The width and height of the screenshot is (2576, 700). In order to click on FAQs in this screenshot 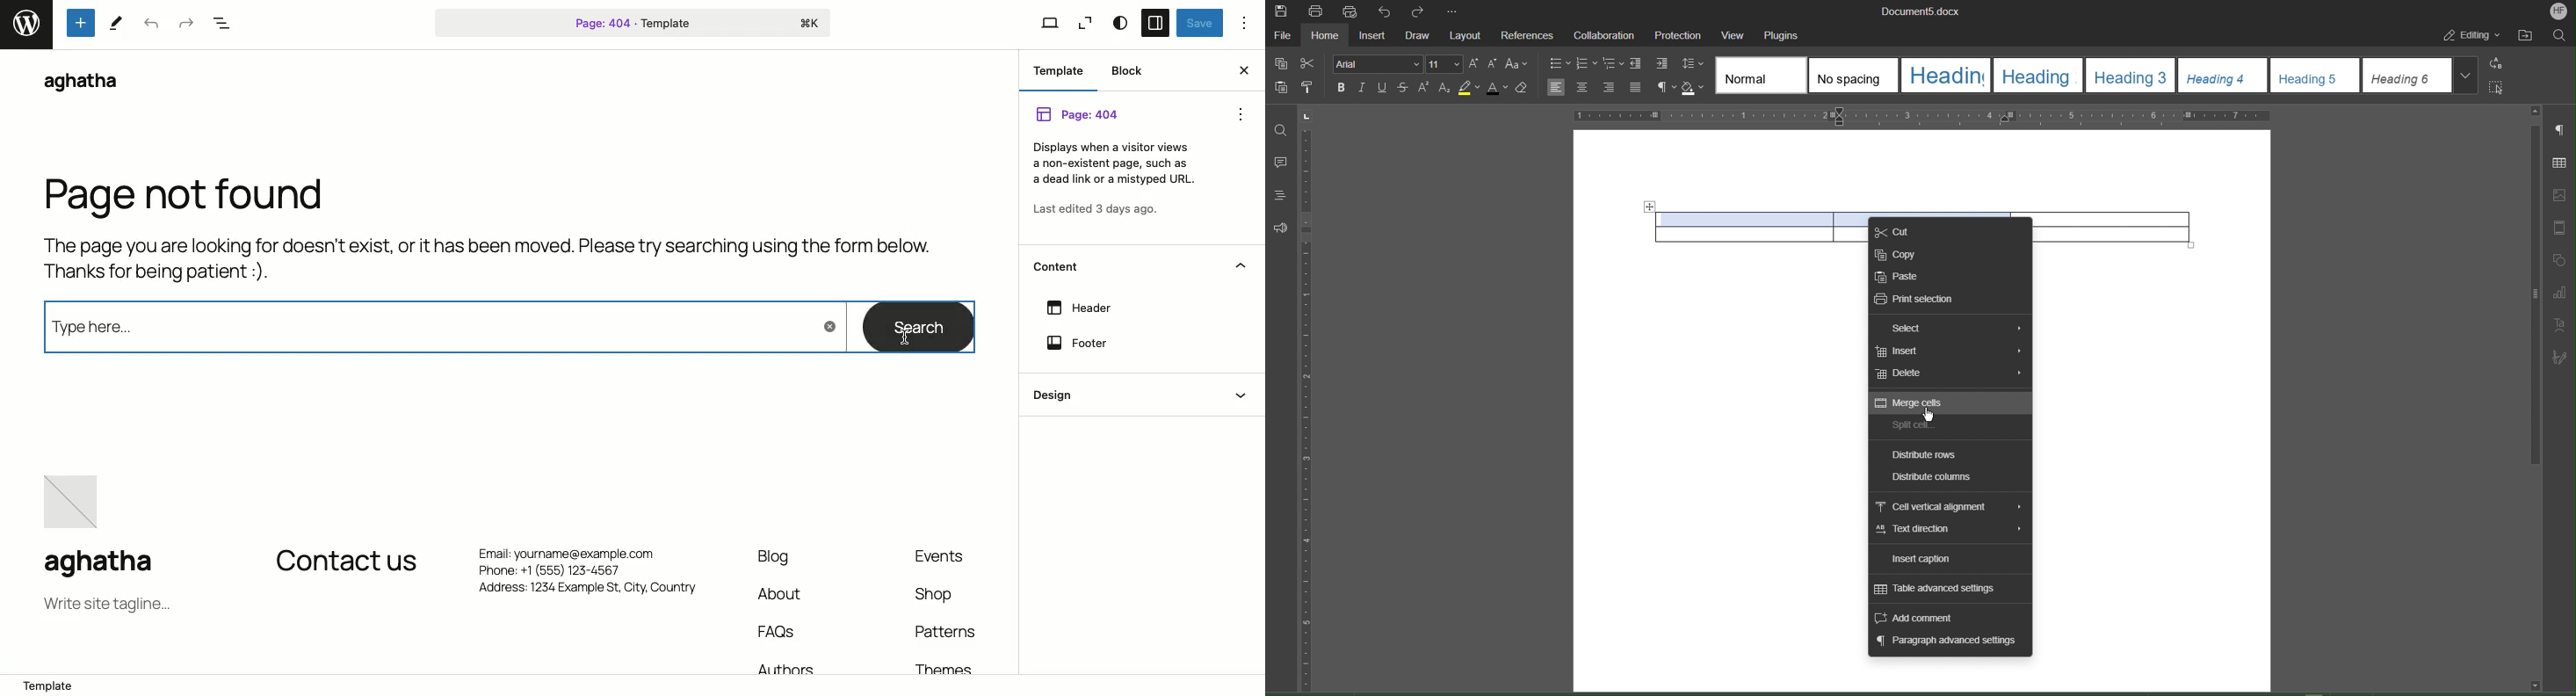, I will do `click(779, 632)`.